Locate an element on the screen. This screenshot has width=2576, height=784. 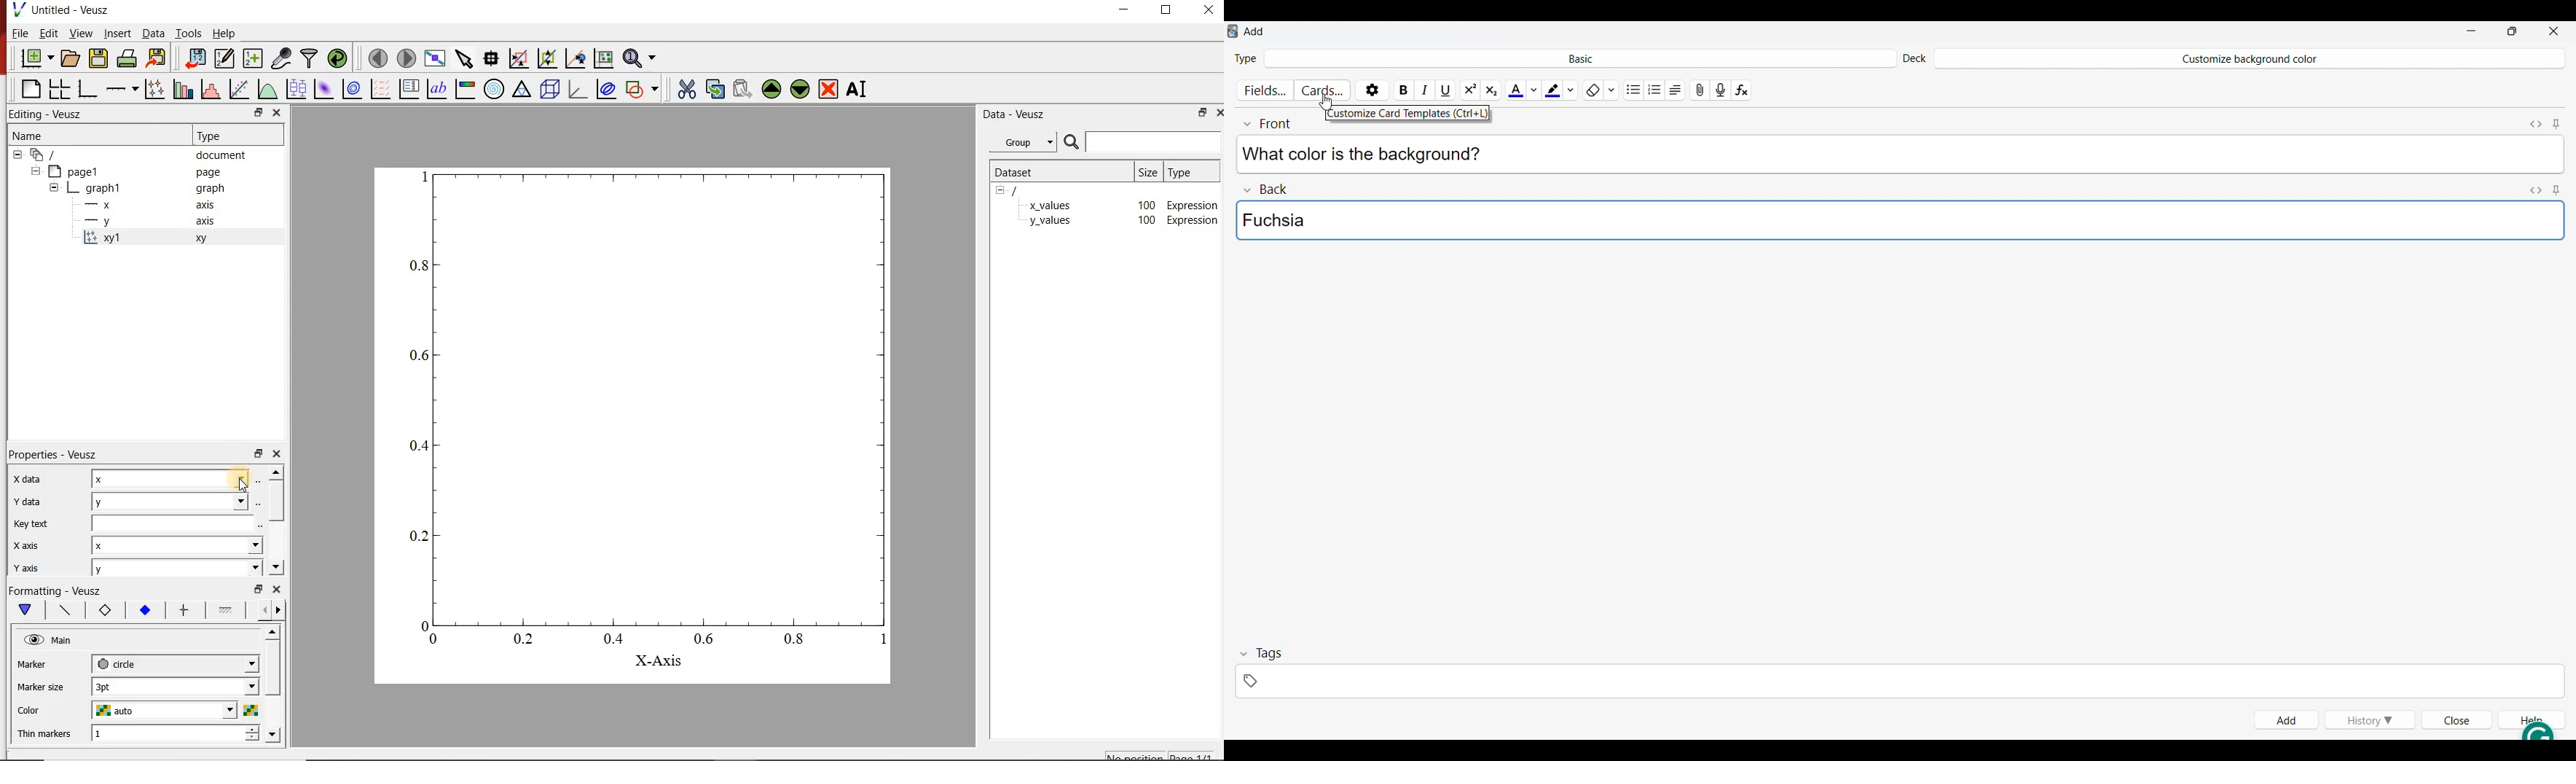
Toggle HTML editor is located at coordinates (2537, 189).